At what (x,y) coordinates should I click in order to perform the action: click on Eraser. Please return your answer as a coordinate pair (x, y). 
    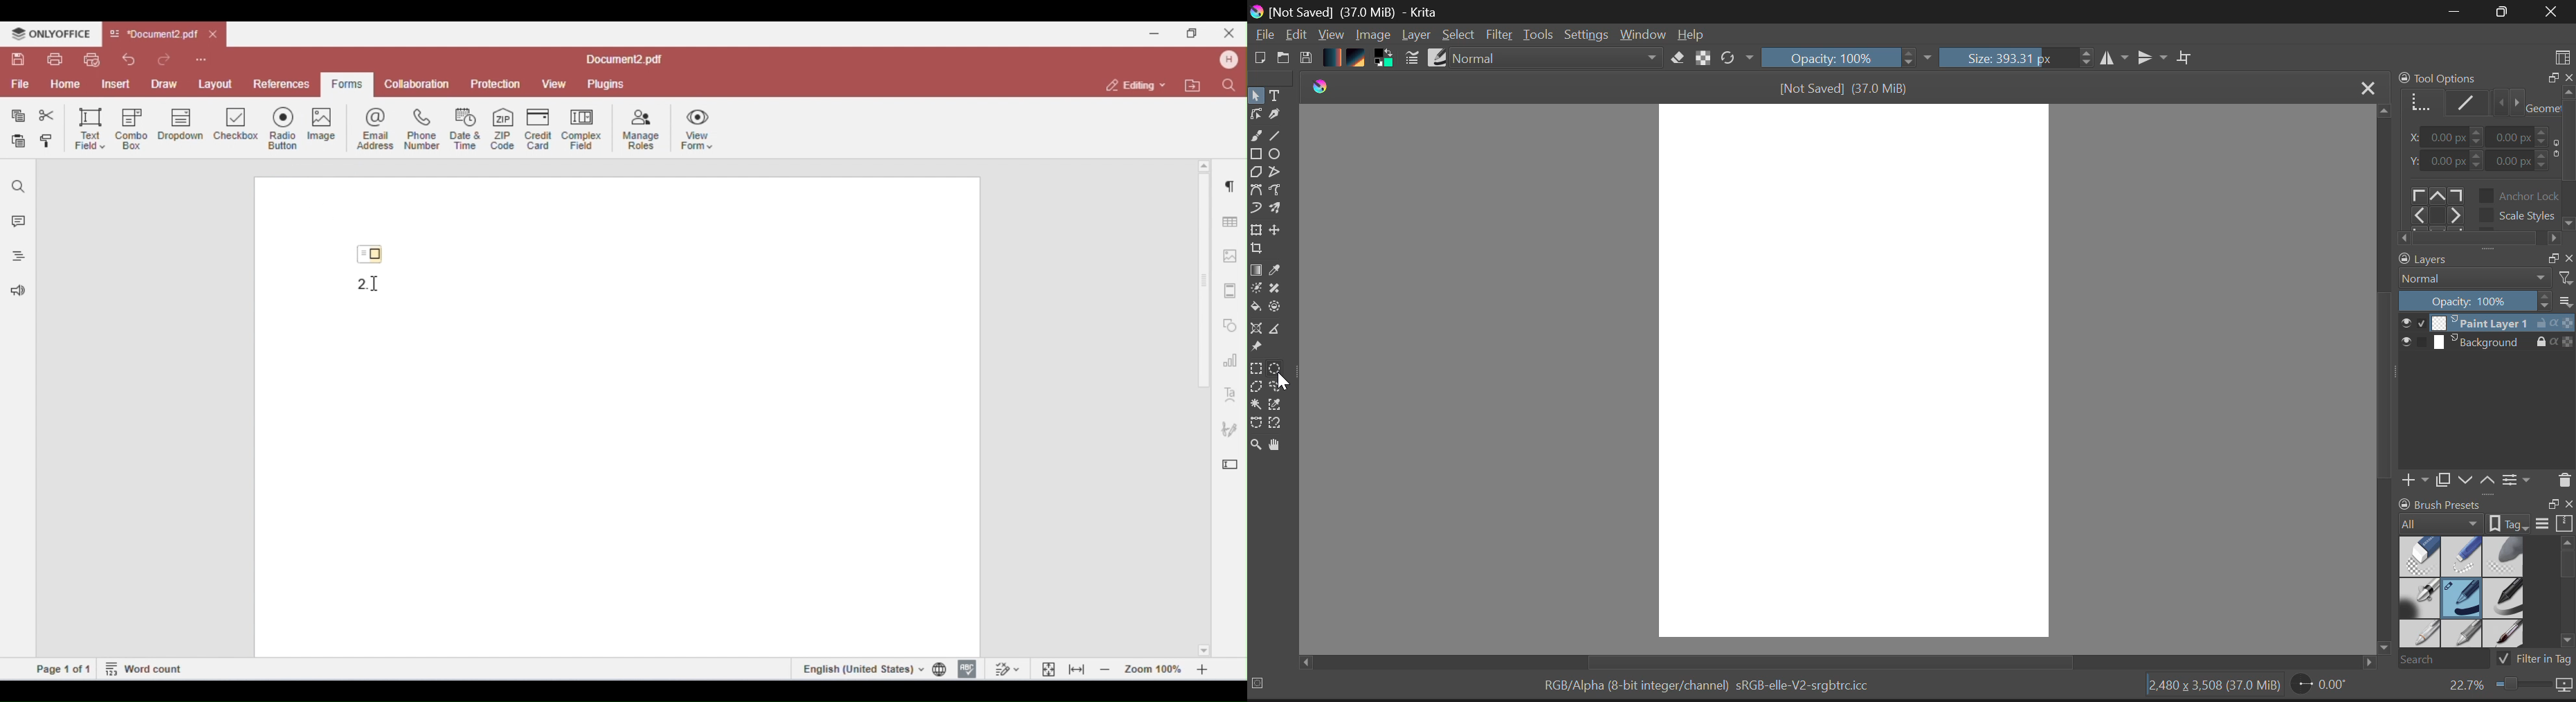
    Looking at the image, I should click on (1675, 58).